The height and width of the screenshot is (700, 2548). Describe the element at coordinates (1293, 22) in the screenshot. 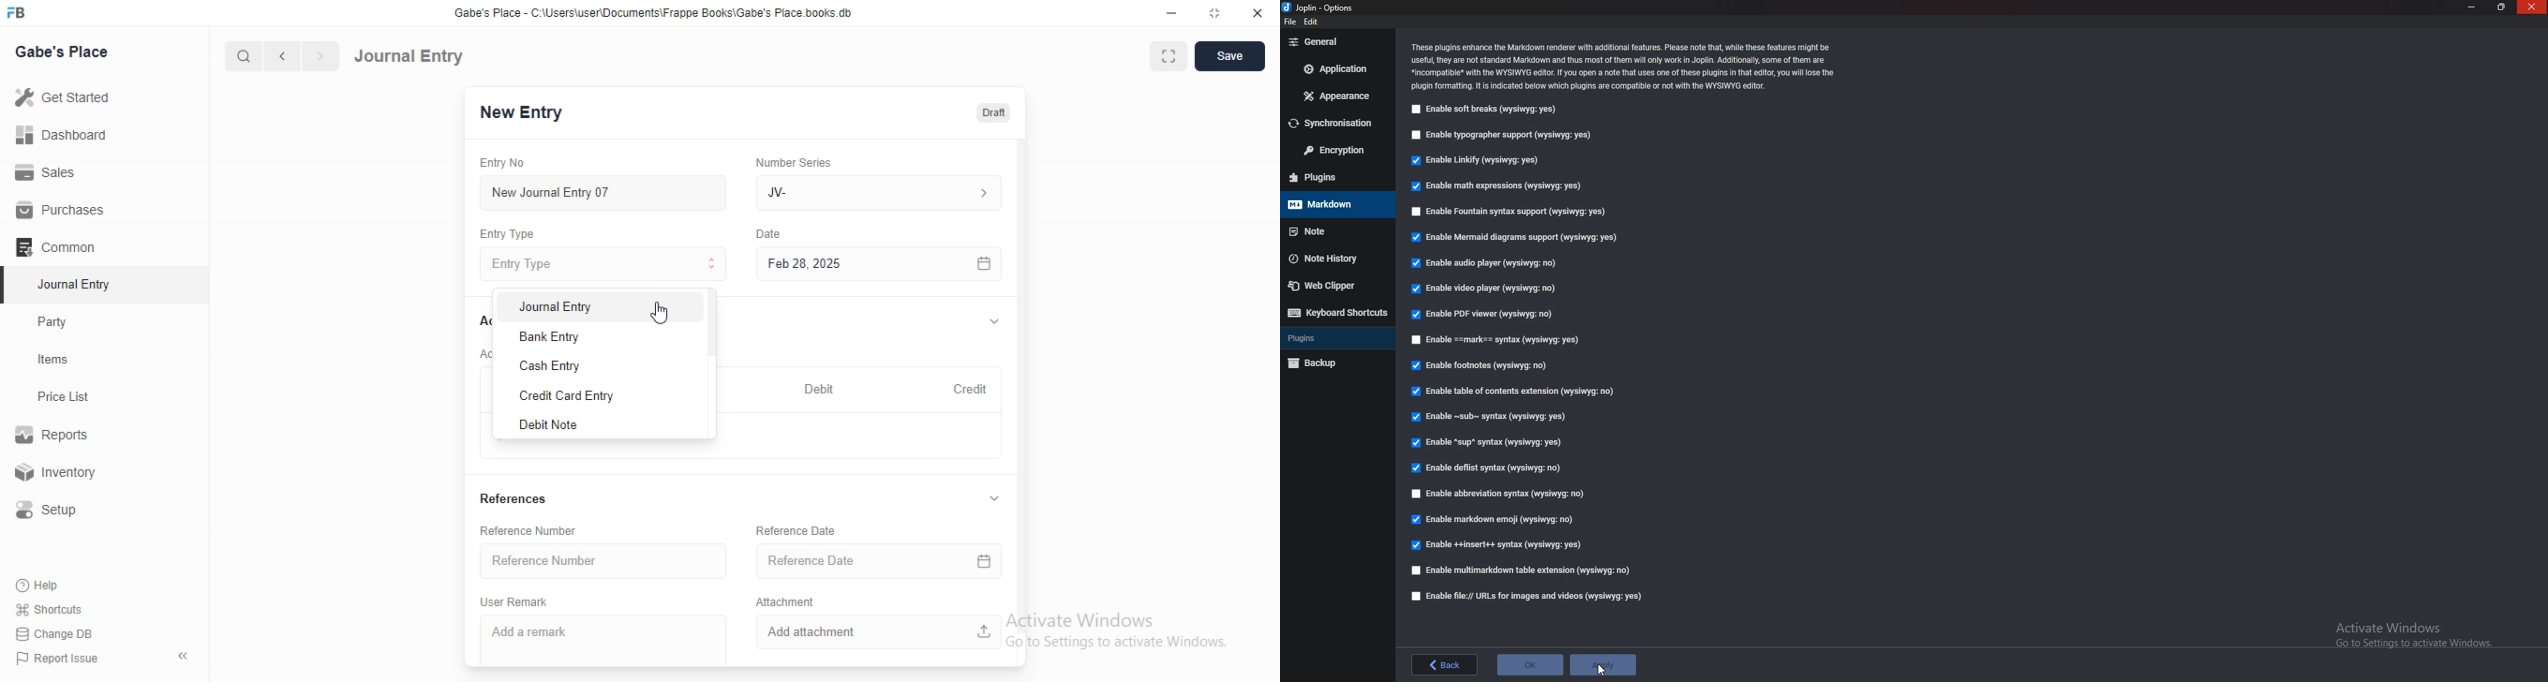

I see `file` at that location.